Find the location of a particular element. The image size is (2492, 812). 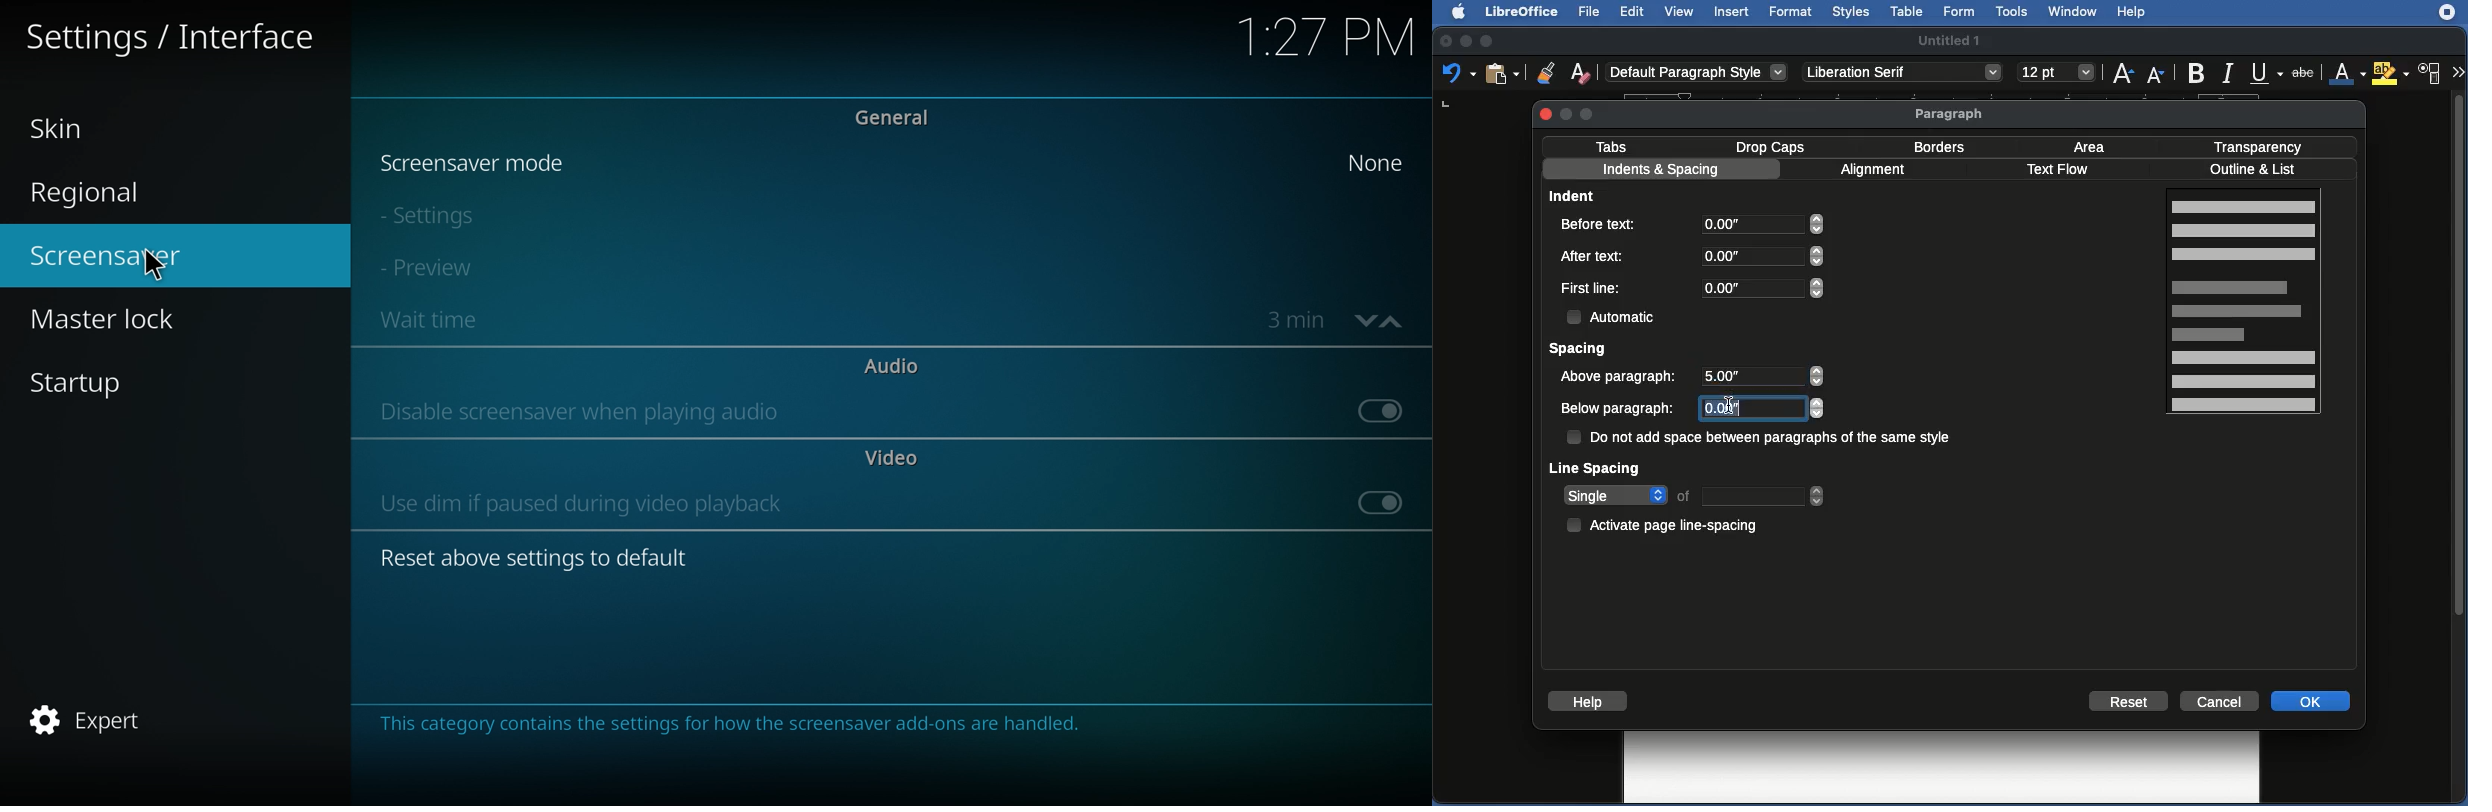

Untitled 1 is located at coordinates (1951, 39).